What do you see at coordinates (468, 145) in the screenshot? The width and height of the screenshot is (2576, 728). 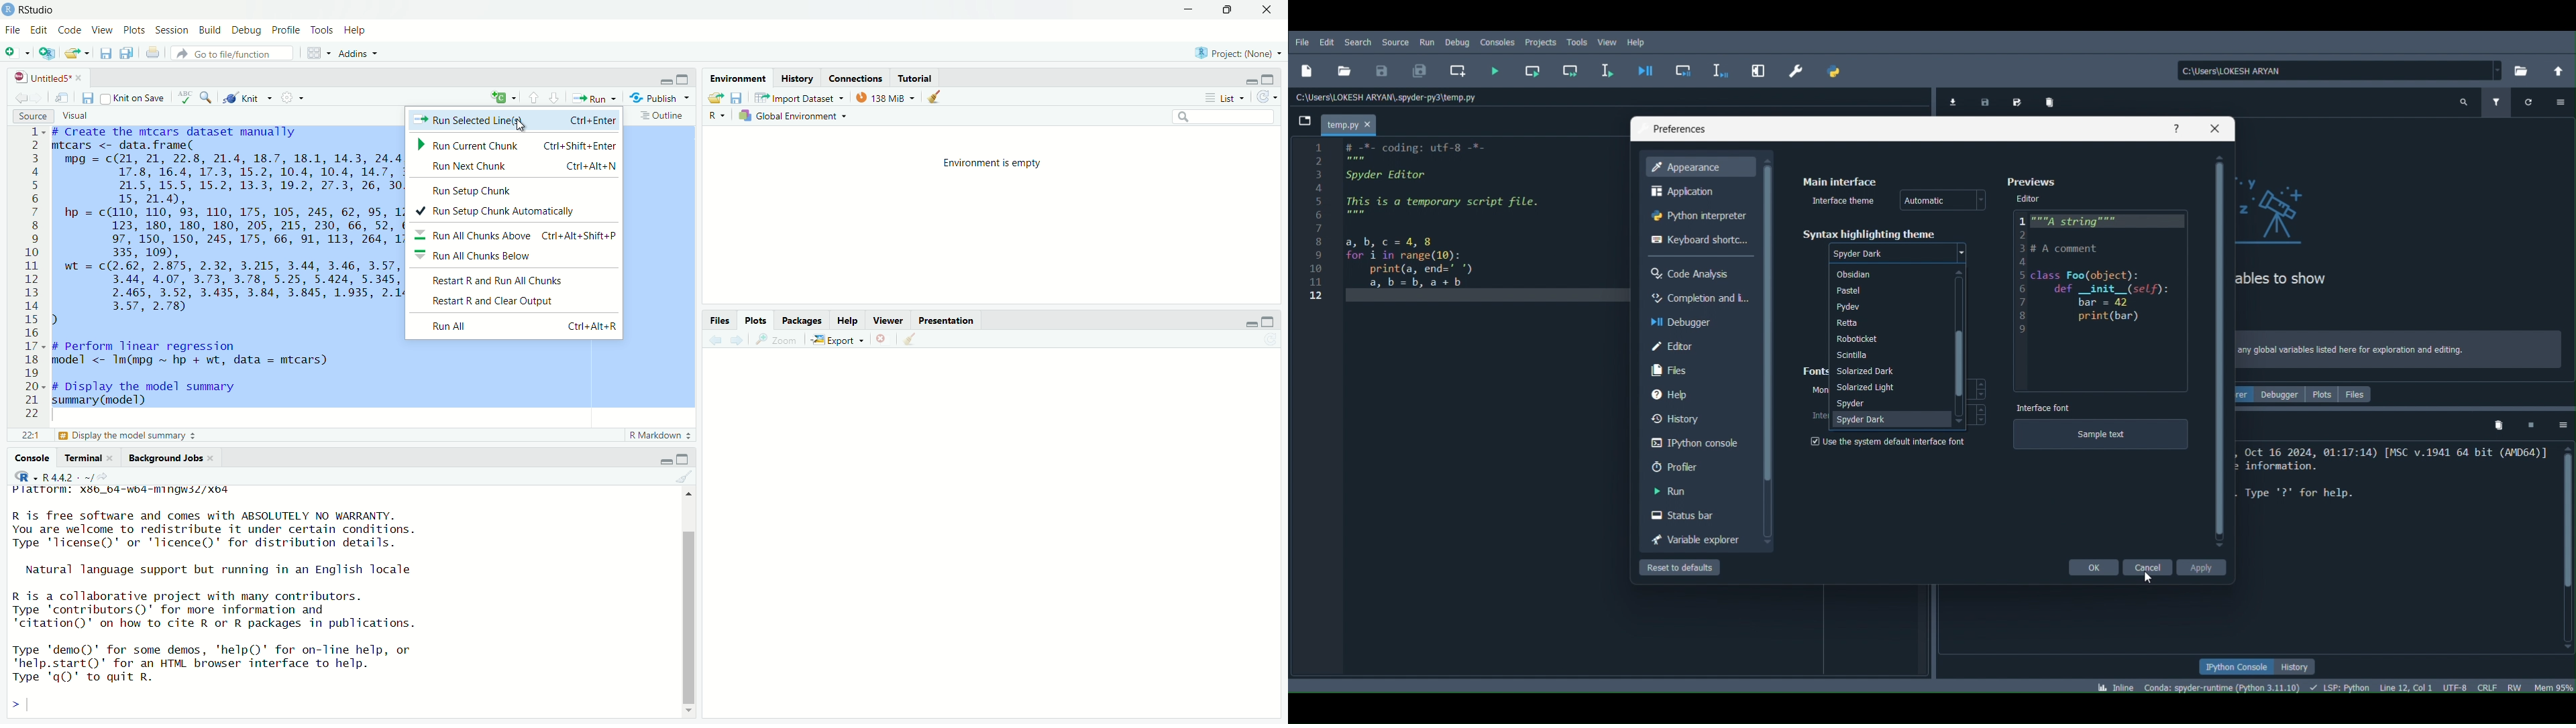 I see `Run Current Chunk` at bounding box center [468, 145].